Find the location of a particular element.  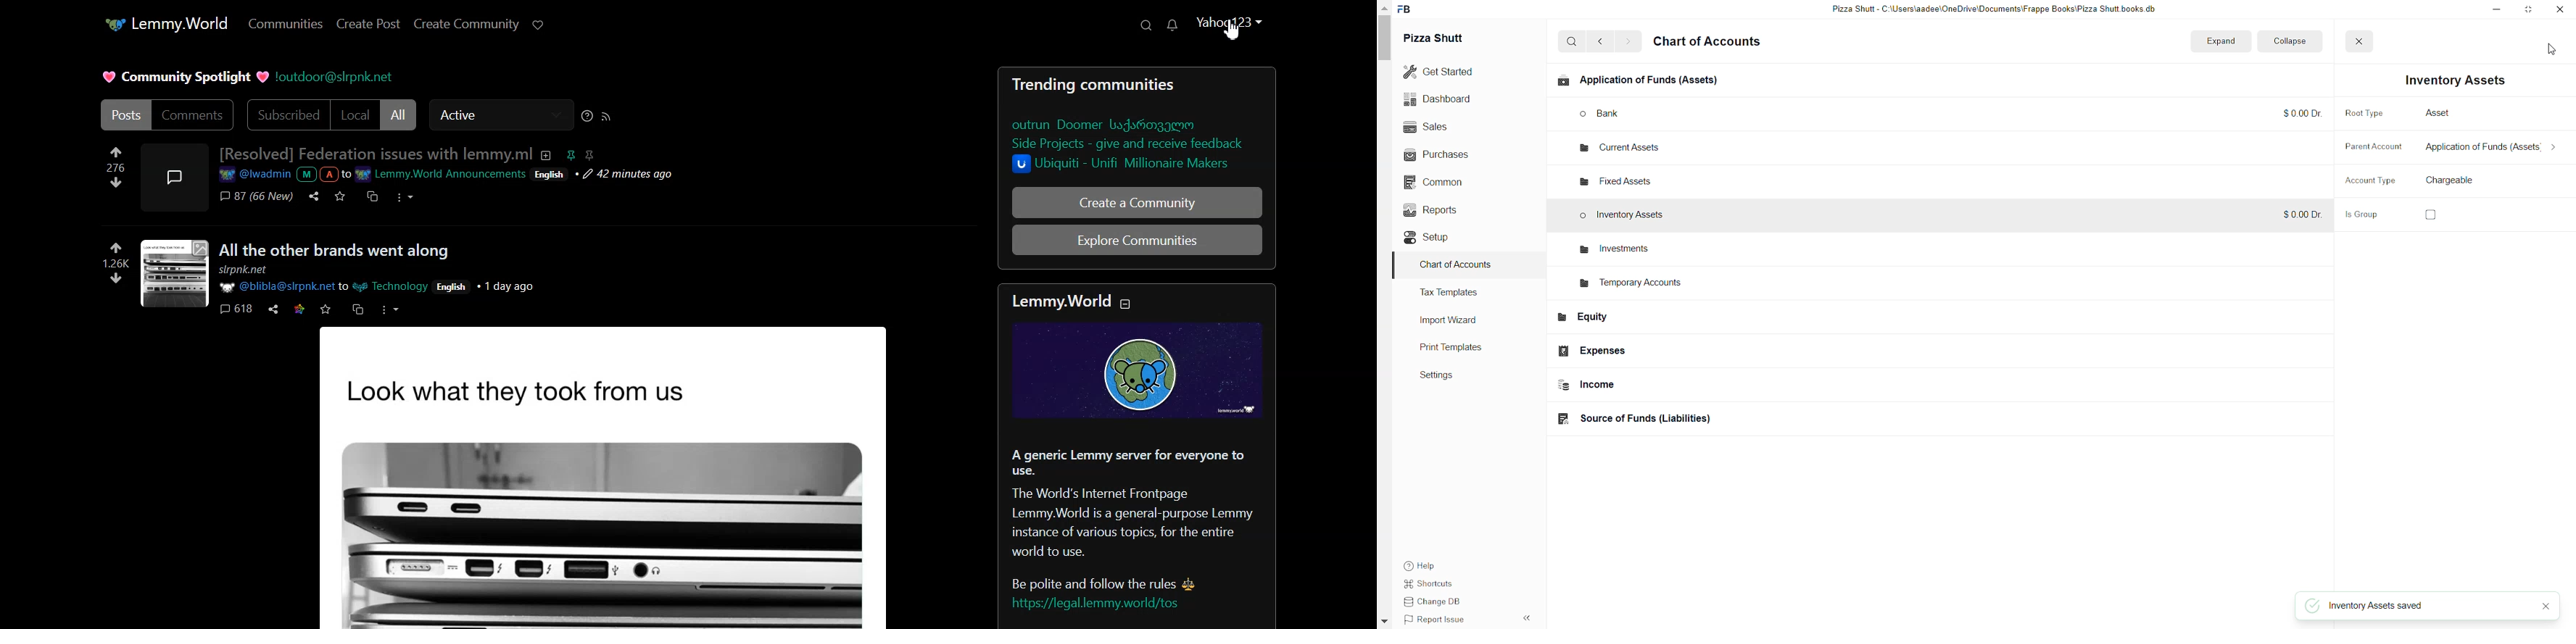

Reports is located at coordinates (1446, 212).